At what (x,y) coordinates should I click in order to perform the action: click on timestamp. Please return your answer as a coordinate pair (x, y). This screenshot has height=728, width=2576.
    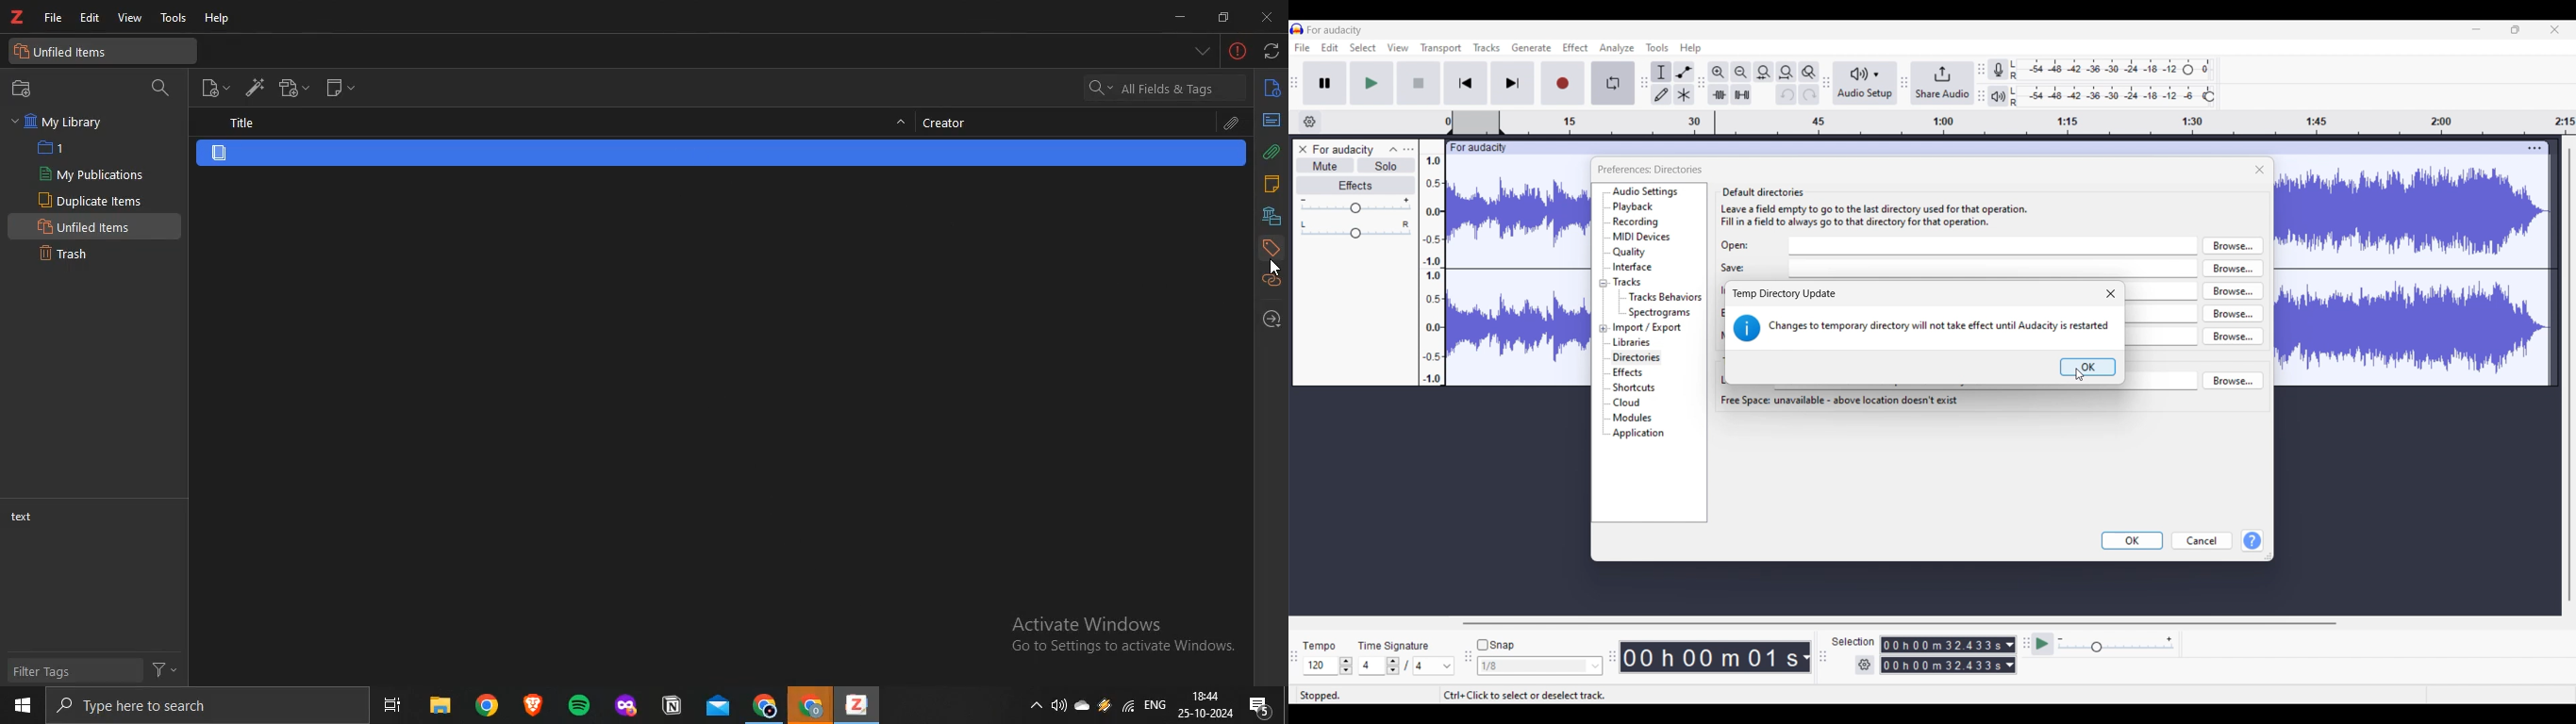
    Looking at the image, I should click on (2011, 123).